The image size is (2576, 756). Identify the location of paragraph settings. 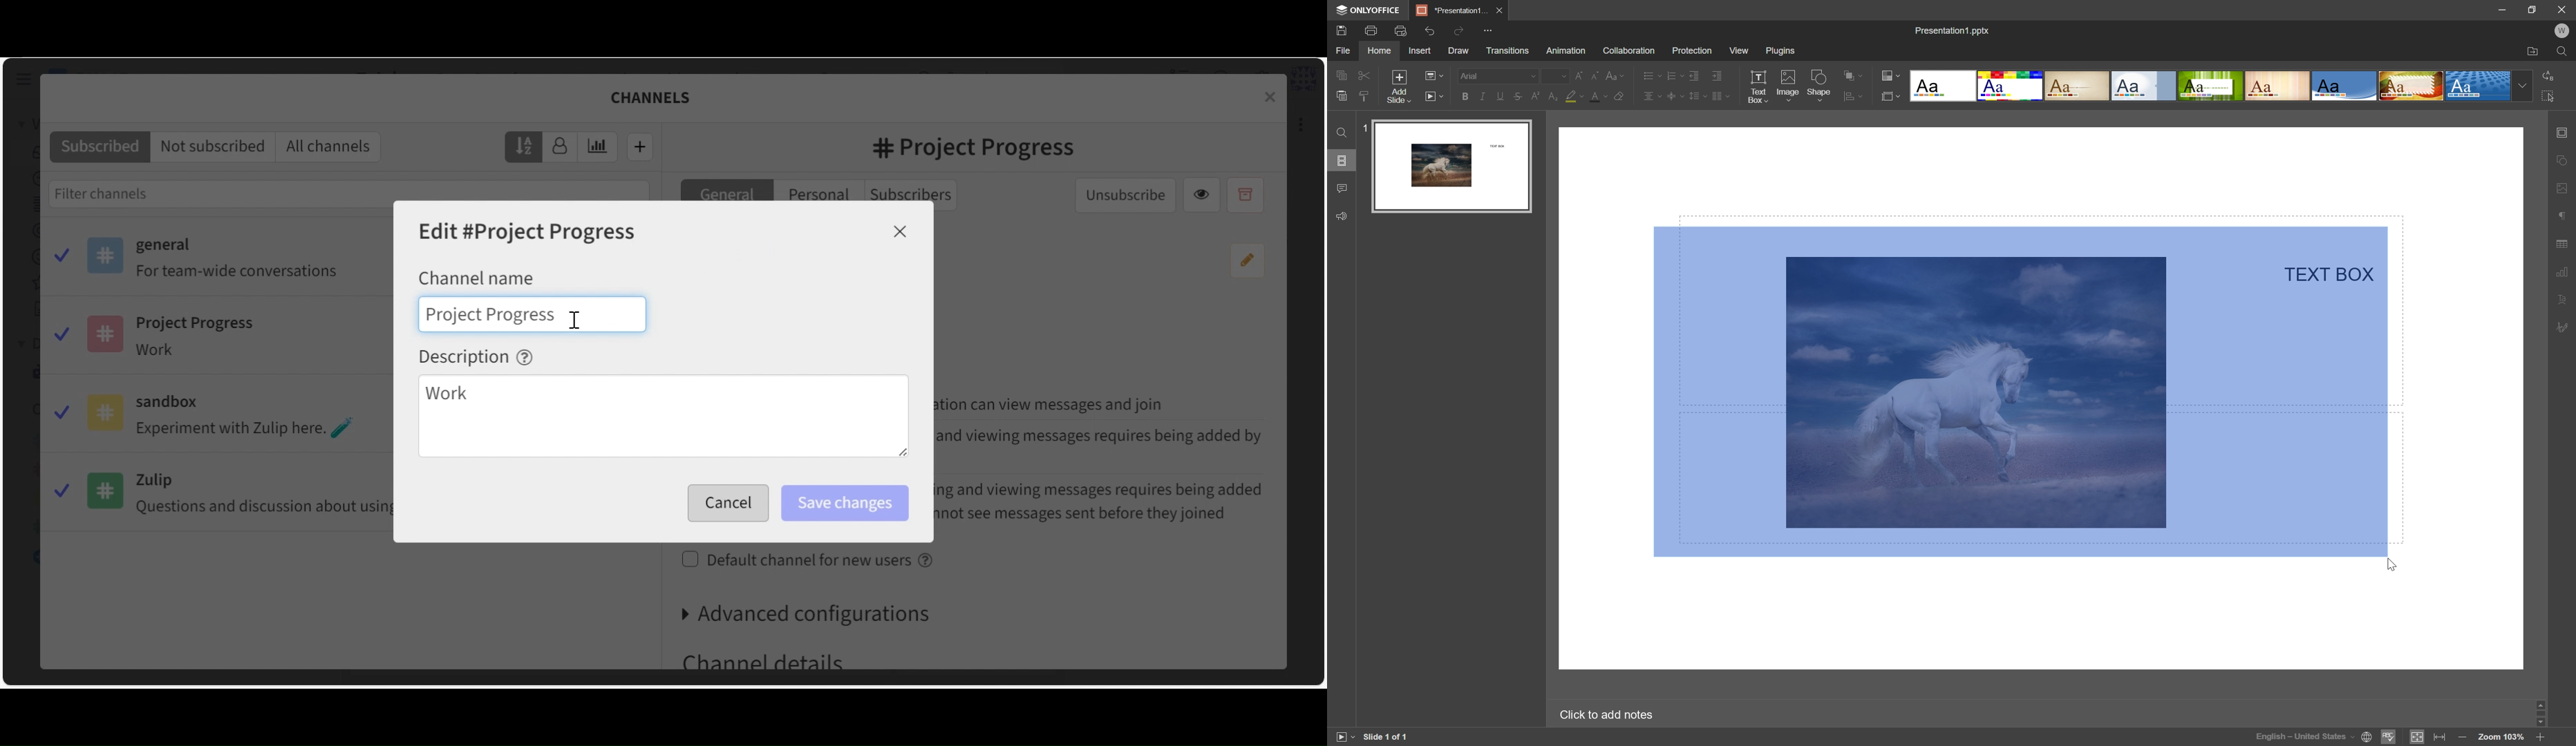
(2563, 216).